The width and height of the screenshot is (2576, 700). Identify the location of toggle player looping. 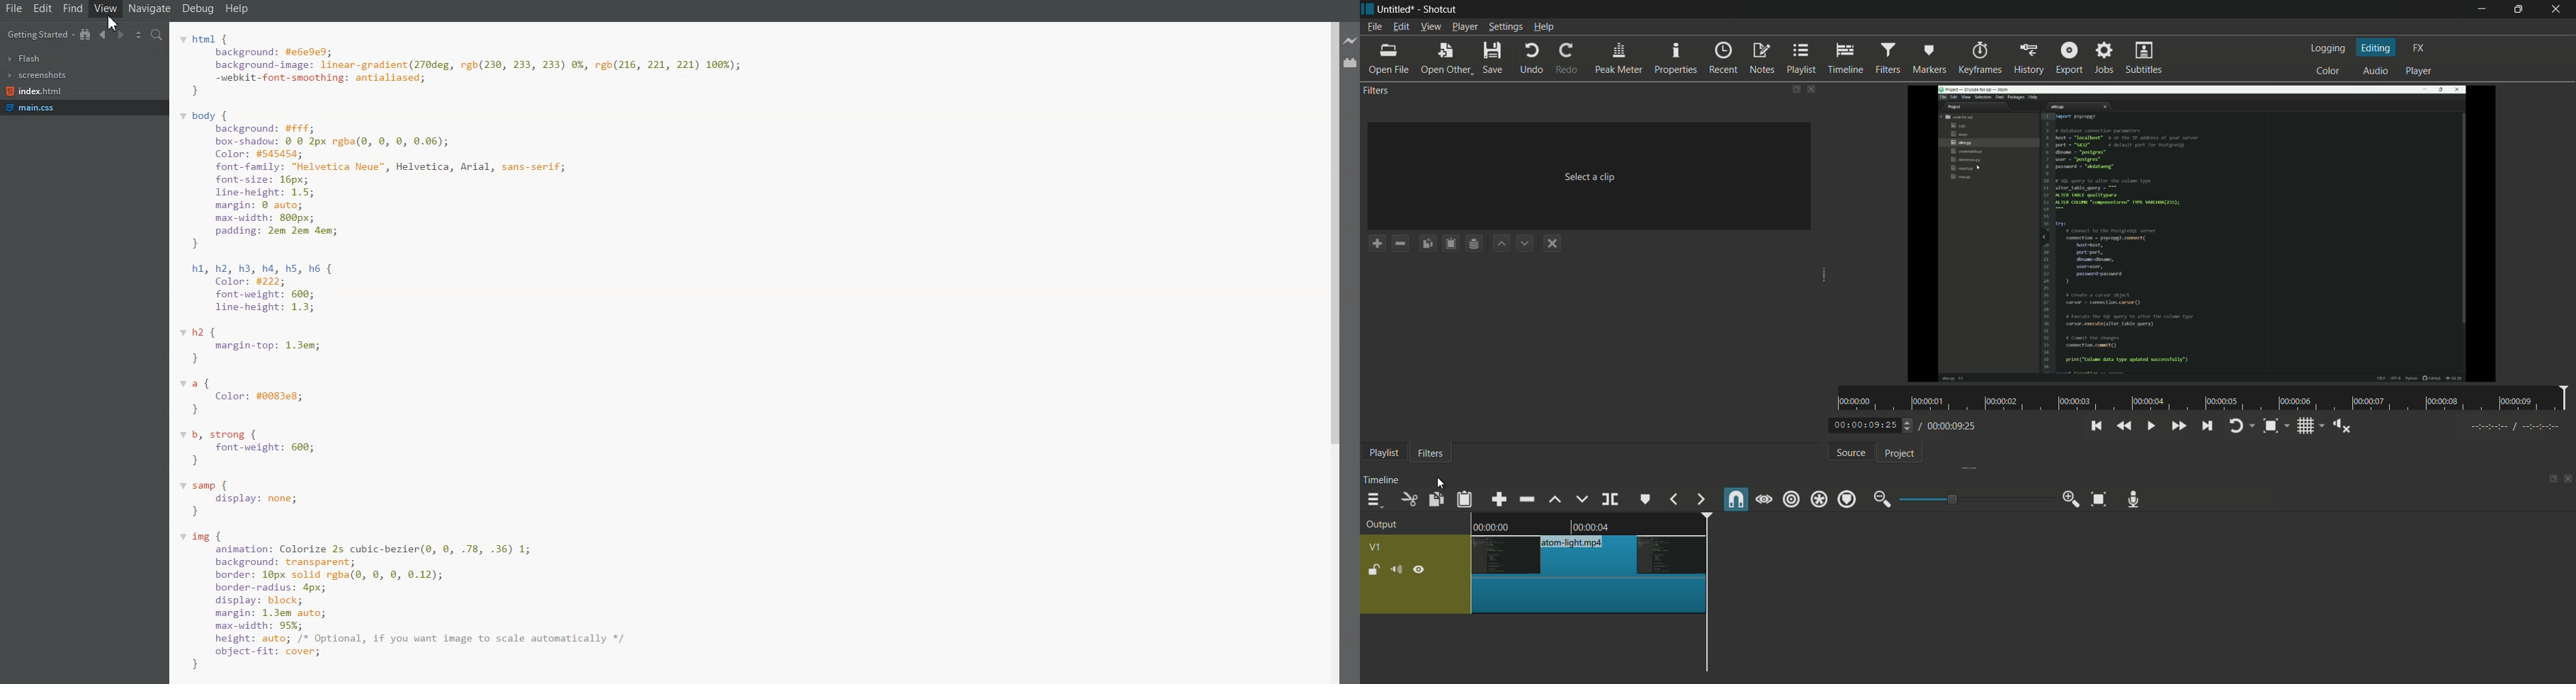
(2242, 426).